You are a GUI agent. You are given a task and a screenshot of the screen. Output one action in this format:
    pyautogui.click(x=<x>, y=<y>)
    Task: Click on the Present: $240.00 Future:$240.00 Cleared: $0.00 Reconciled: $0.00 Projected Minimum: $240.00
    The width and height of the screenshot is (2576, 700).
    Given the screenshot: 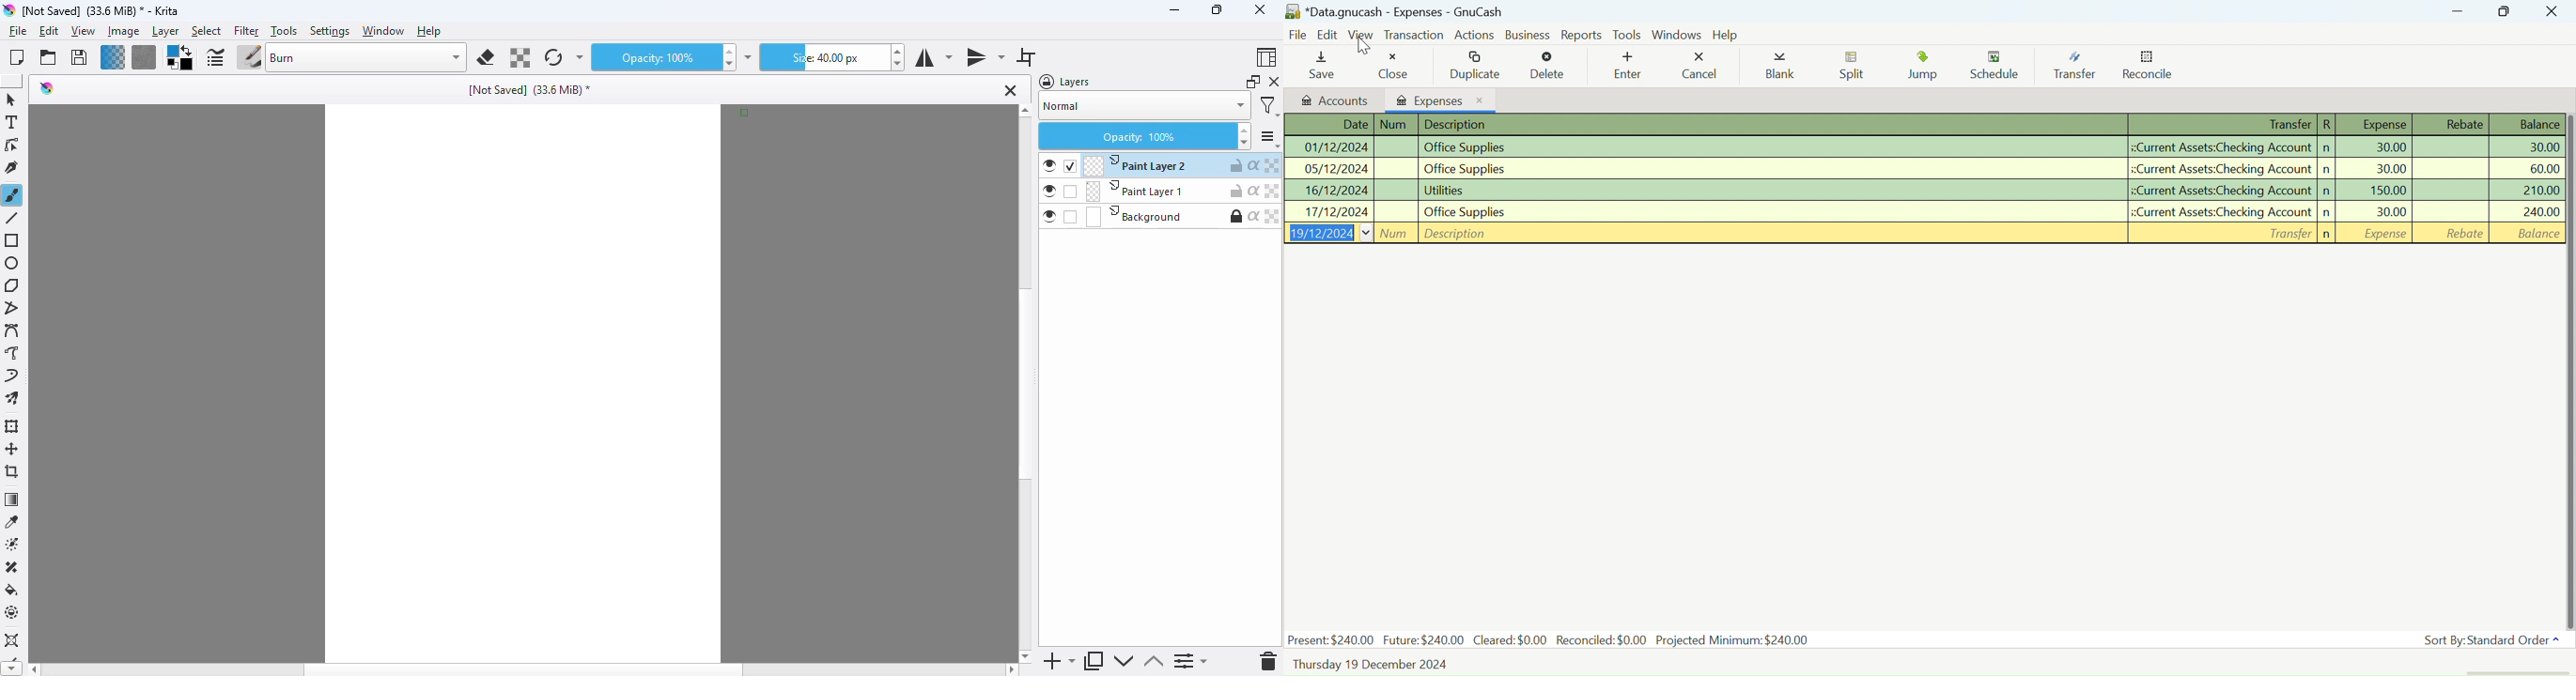 What is the action you would take?
    pyautogui.click(x=1550, y=639)
    